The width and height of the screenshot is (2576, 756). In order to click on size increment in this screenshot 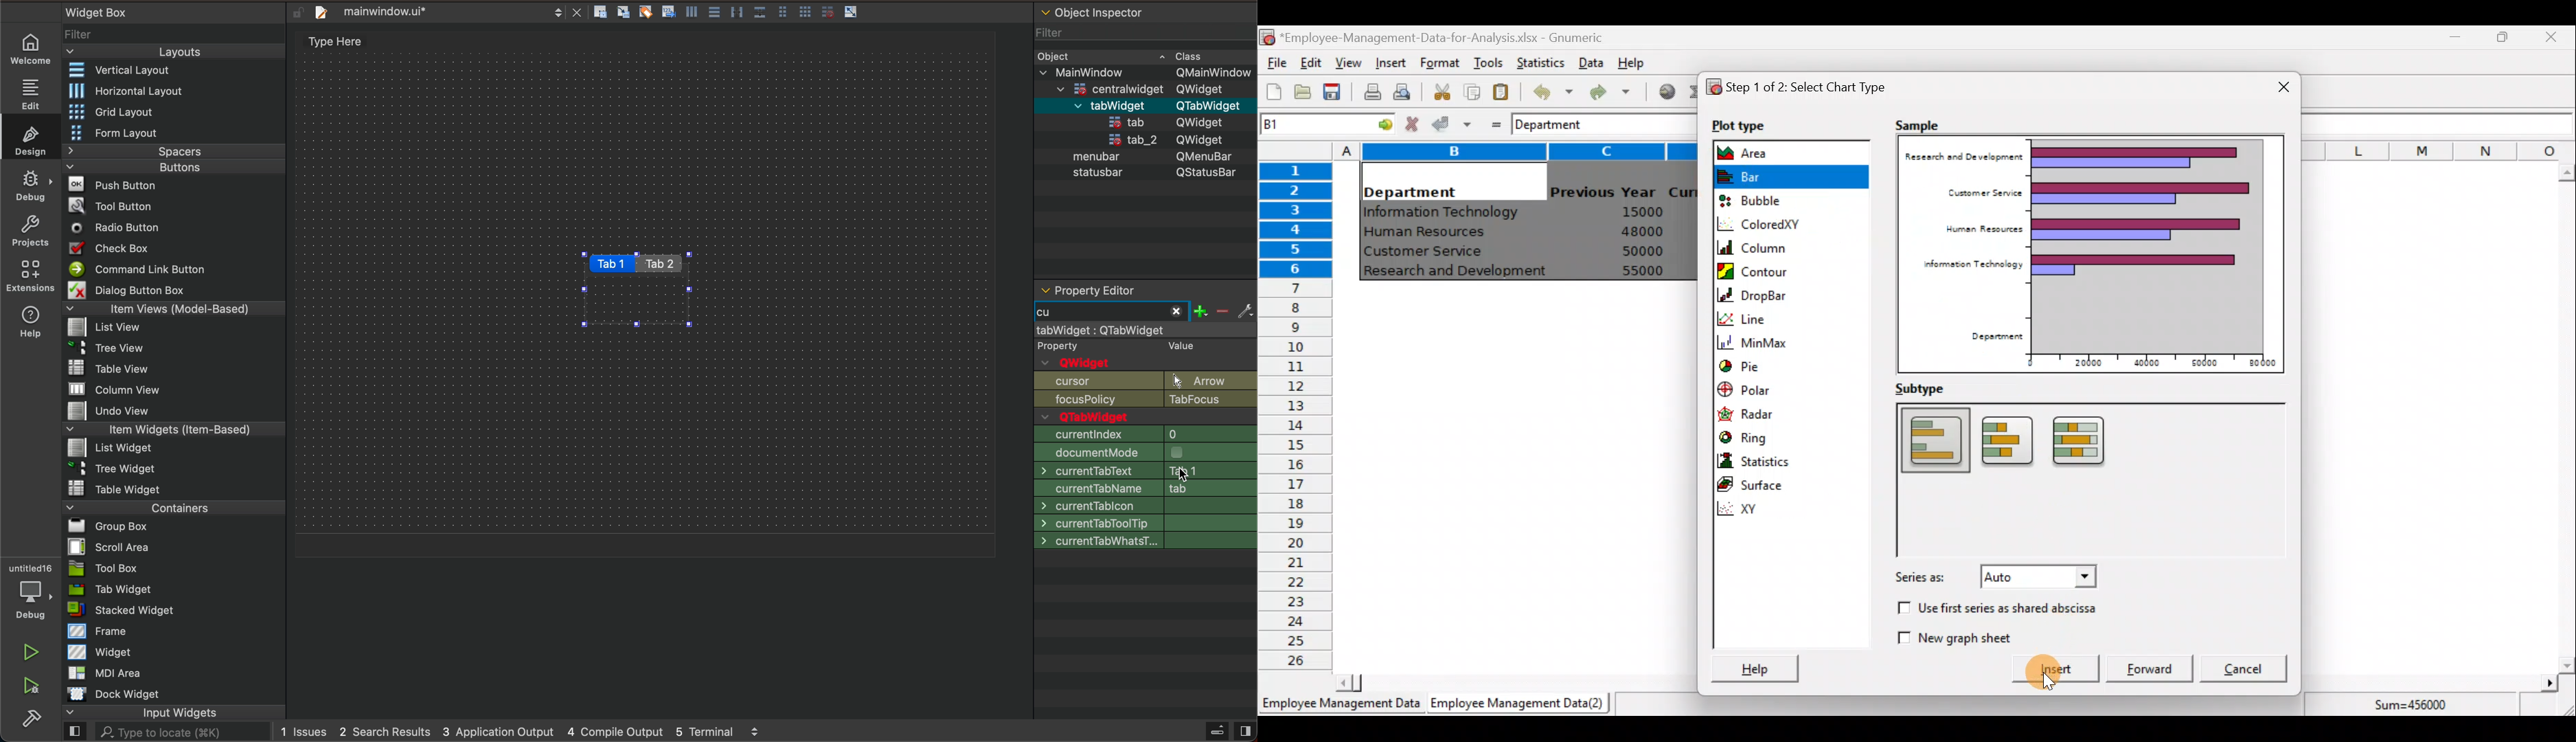, I will do `click(1146, 505)`.